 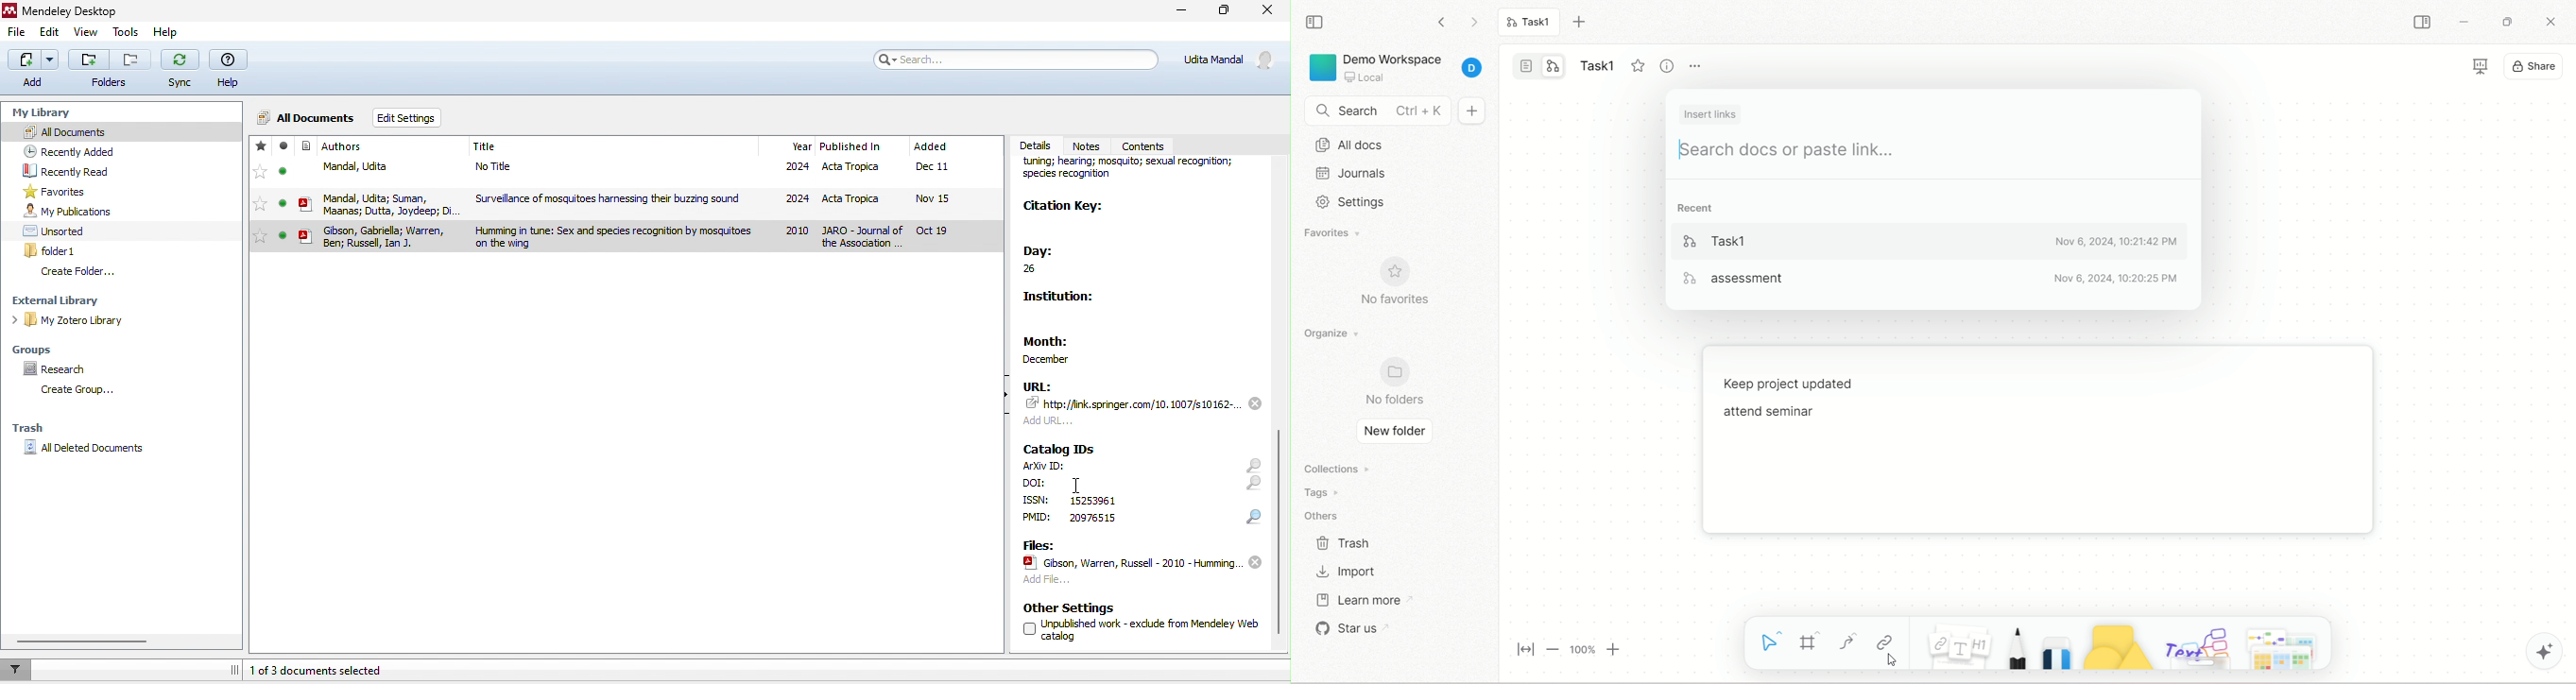 What do you see at coordinates (1151, 628) in the screenshot?
I see `text` at bounding box center [1151, 628].